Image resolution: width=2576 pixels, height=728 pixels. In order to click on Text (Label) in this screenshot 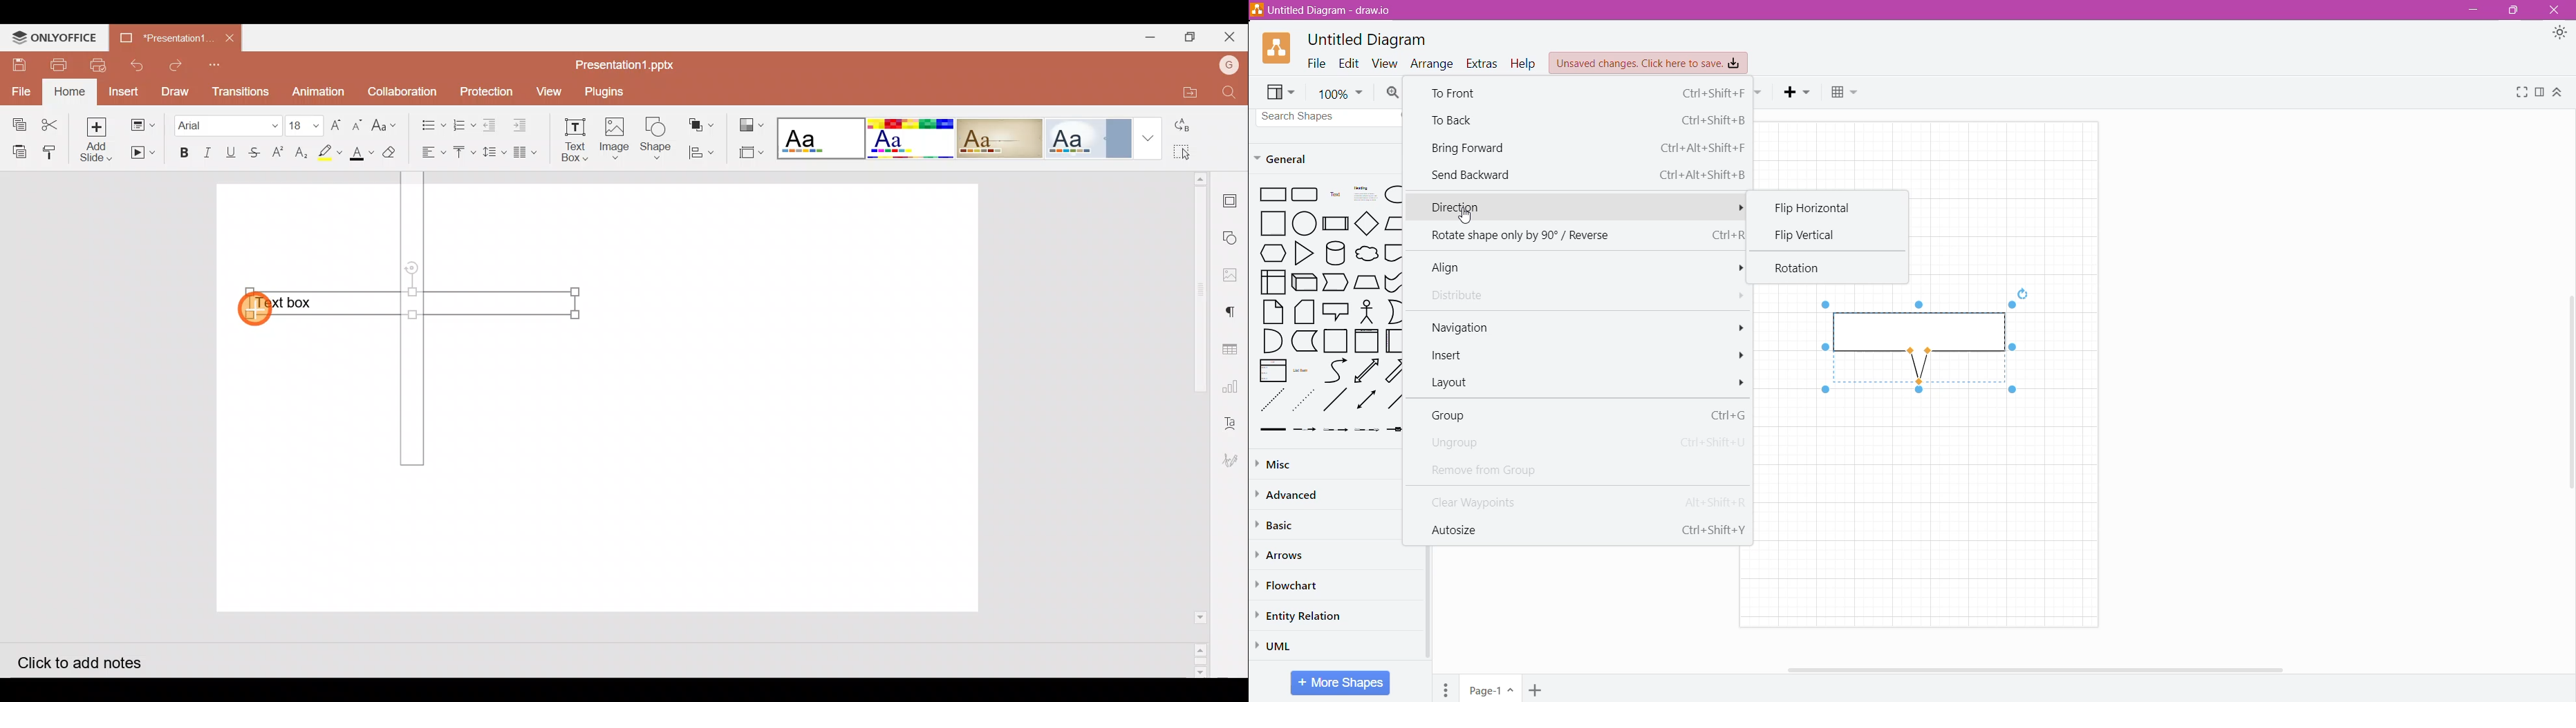, I will do `click(1334, 196)`.